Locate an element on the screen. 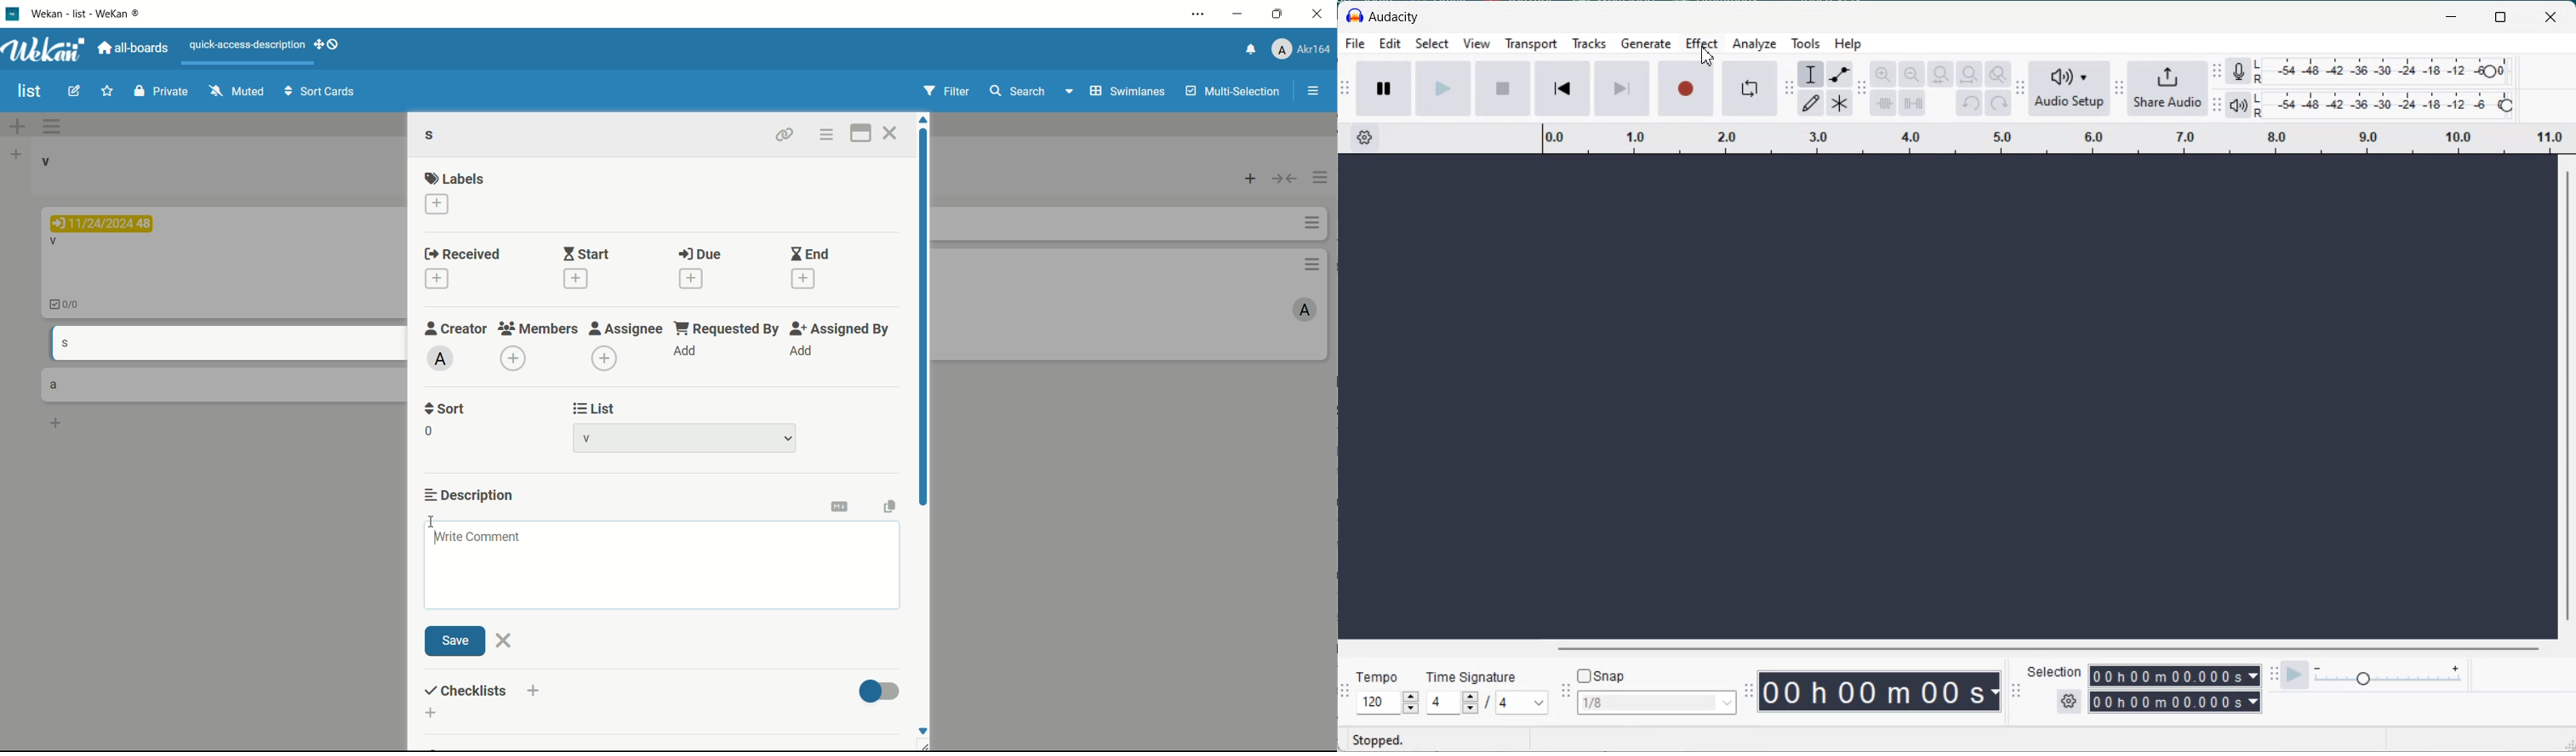 The width and height of the screenshot is (2576, 756). close is located at coordinates (504, 641).